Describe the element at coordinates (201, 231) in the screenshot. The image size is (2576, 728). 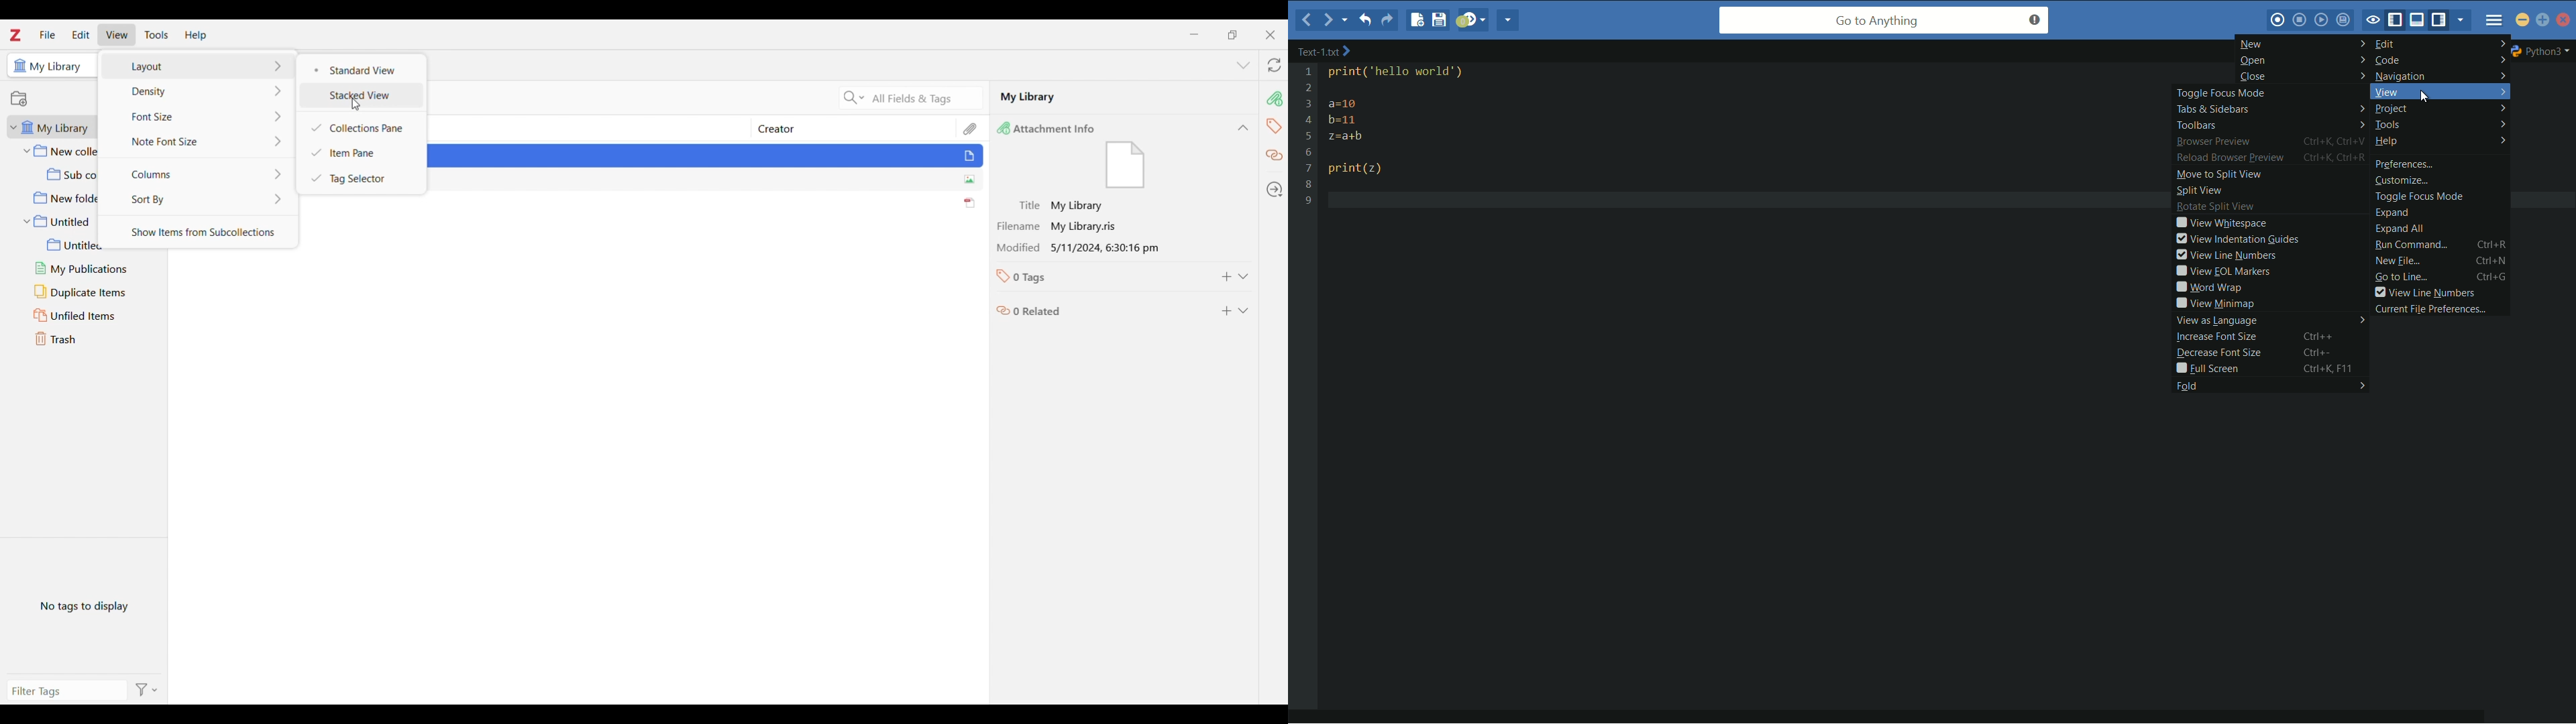
I see `Show items from subcollections` at that location.